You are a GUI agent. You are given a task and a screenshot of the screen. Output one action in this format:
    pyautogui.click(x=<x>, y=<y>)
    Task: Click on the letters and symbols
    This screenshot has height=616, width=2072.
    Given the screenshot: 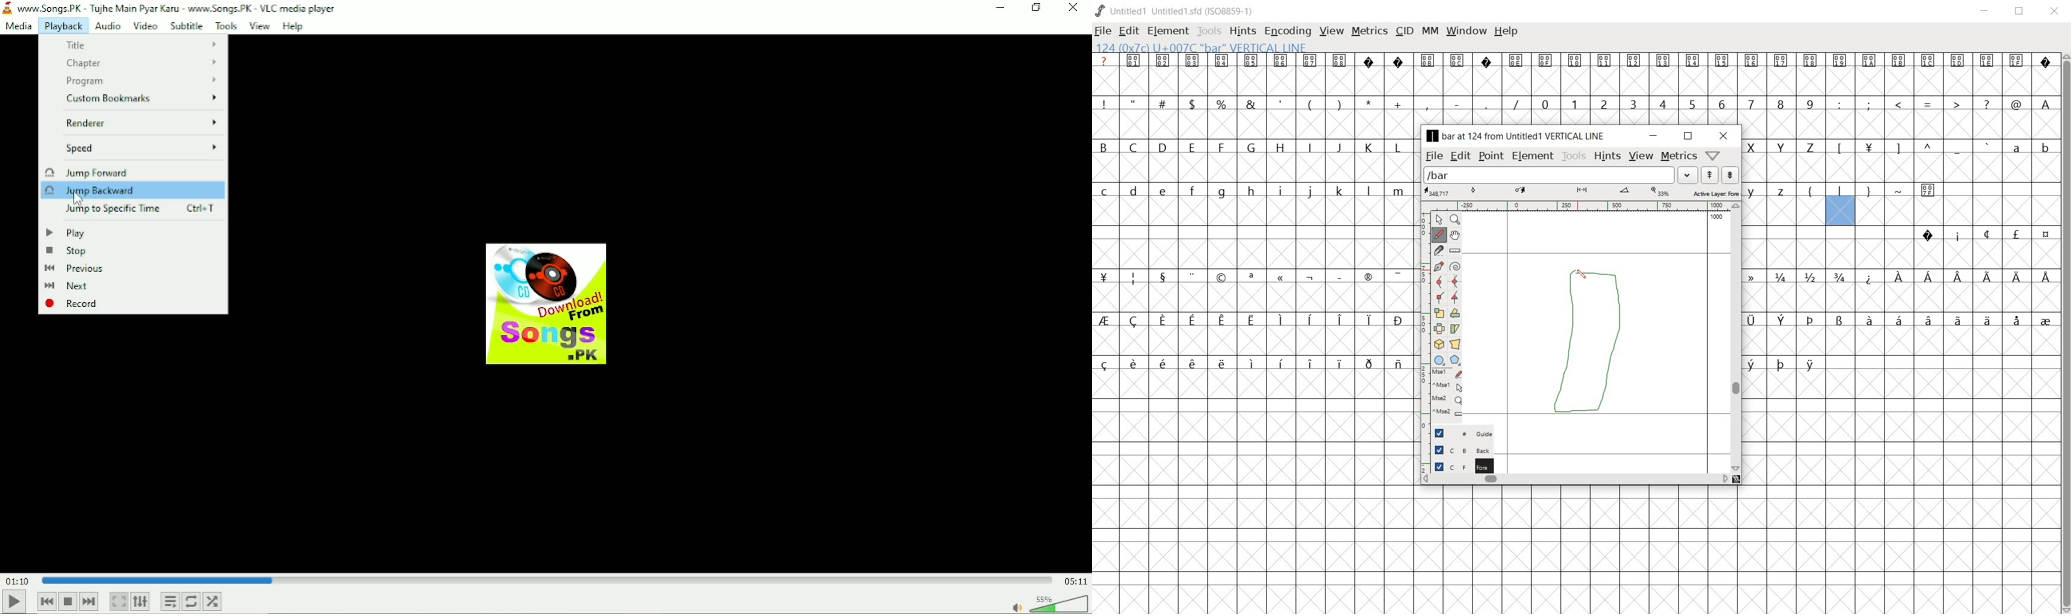 What is the action you would take?
    pyautogui.click(x=1252, y=147)
    